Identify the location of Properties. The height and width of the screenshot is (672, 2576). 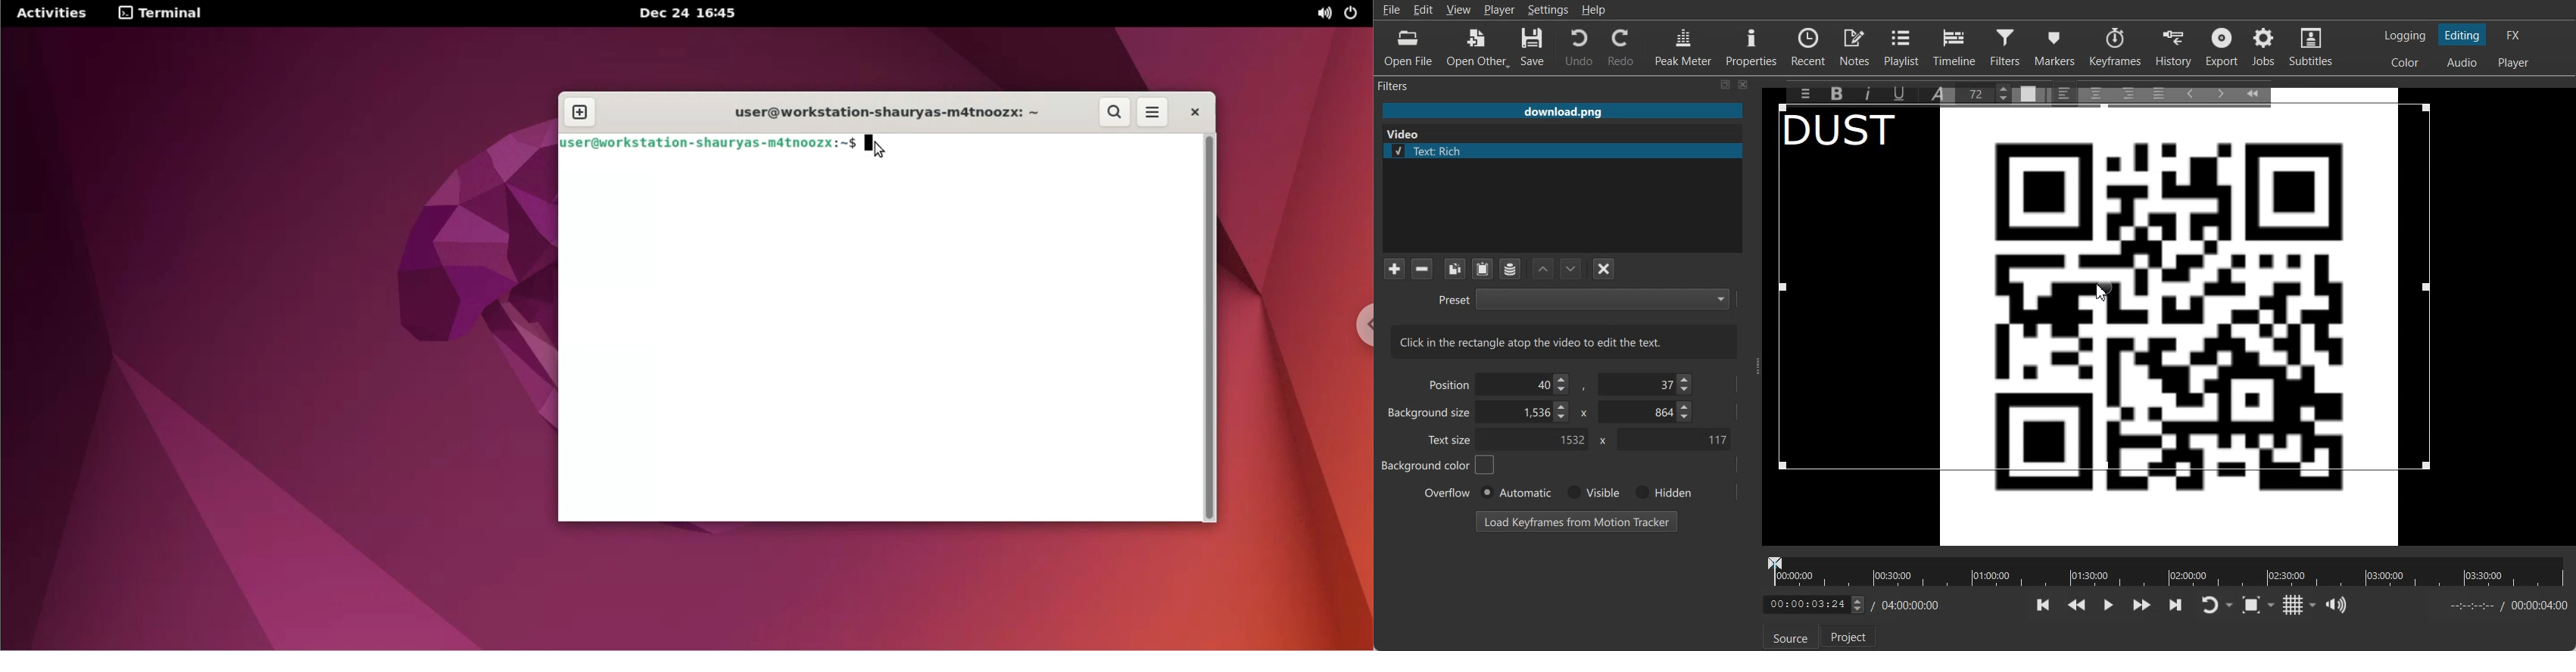
(1751, 45).